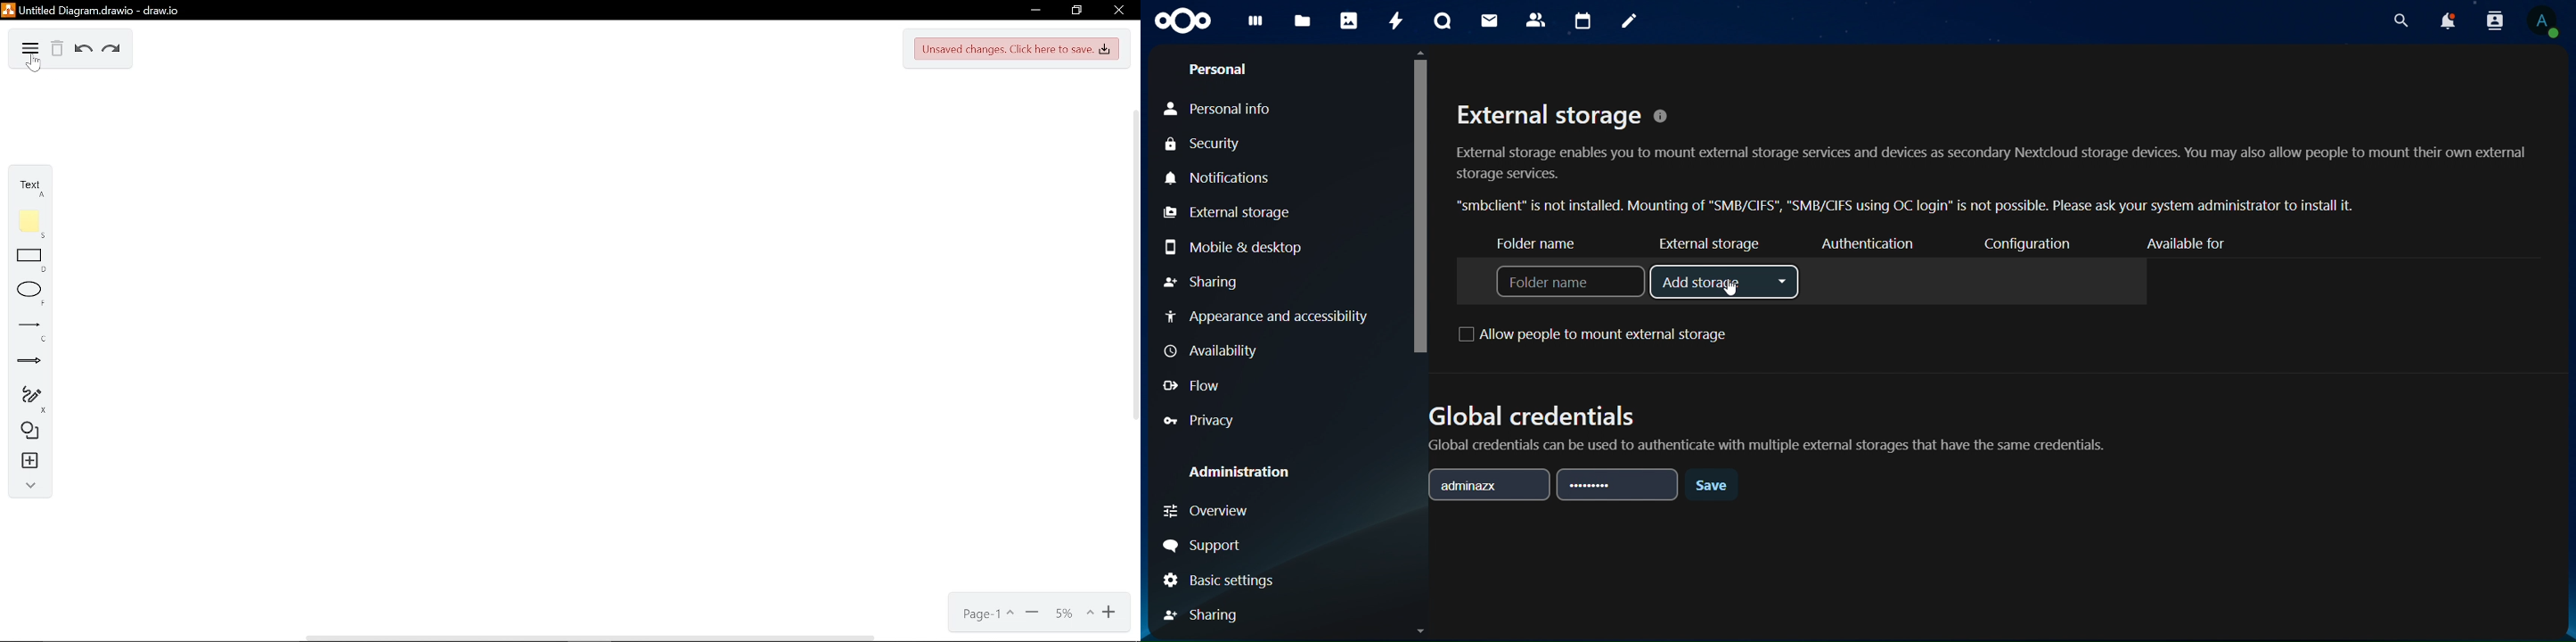 Image resolution: width=2576 pixels, height=644 pixels. Describe the element at coordinates (1628, 21) in the screenshot. I see `notes` at that location.